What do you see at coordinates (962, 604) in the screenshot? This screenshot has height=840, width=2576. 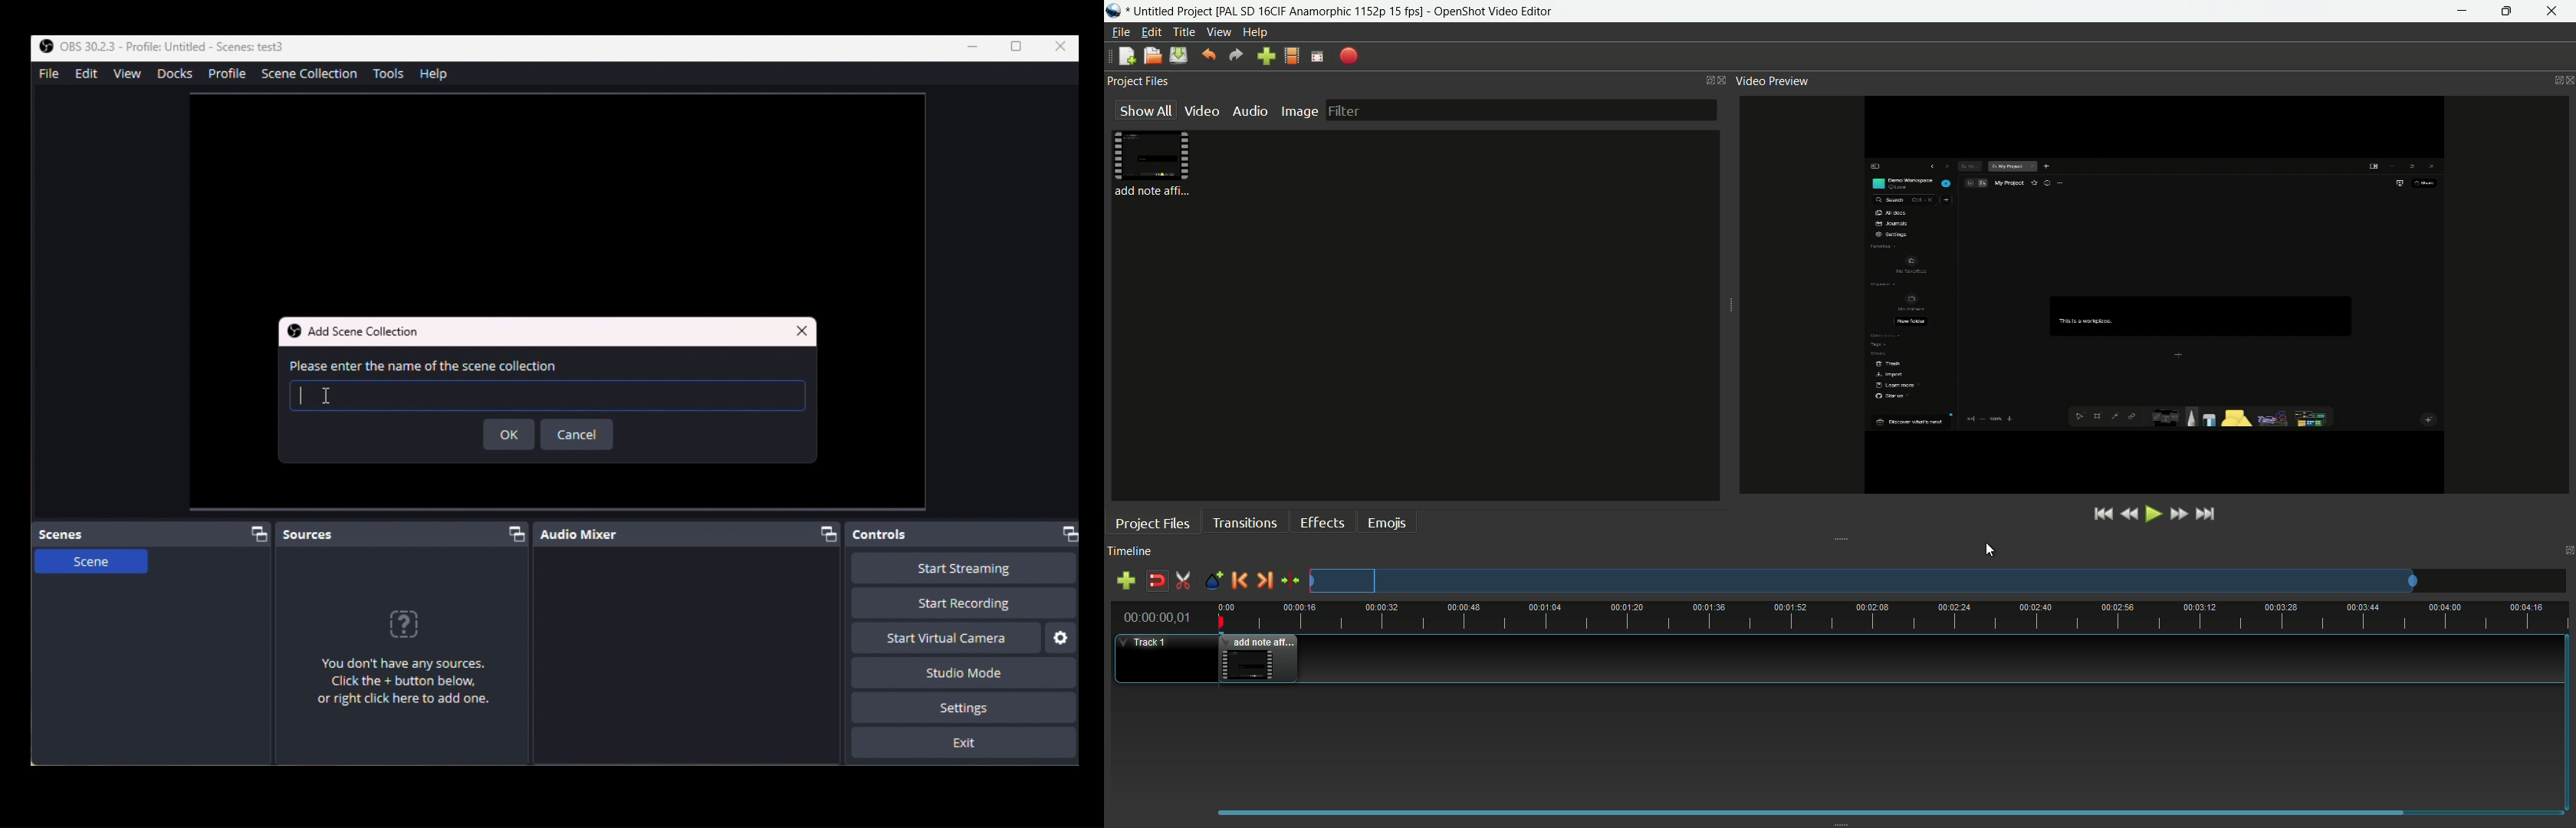 I see `Start Recording` at bounding box center [962, 604].